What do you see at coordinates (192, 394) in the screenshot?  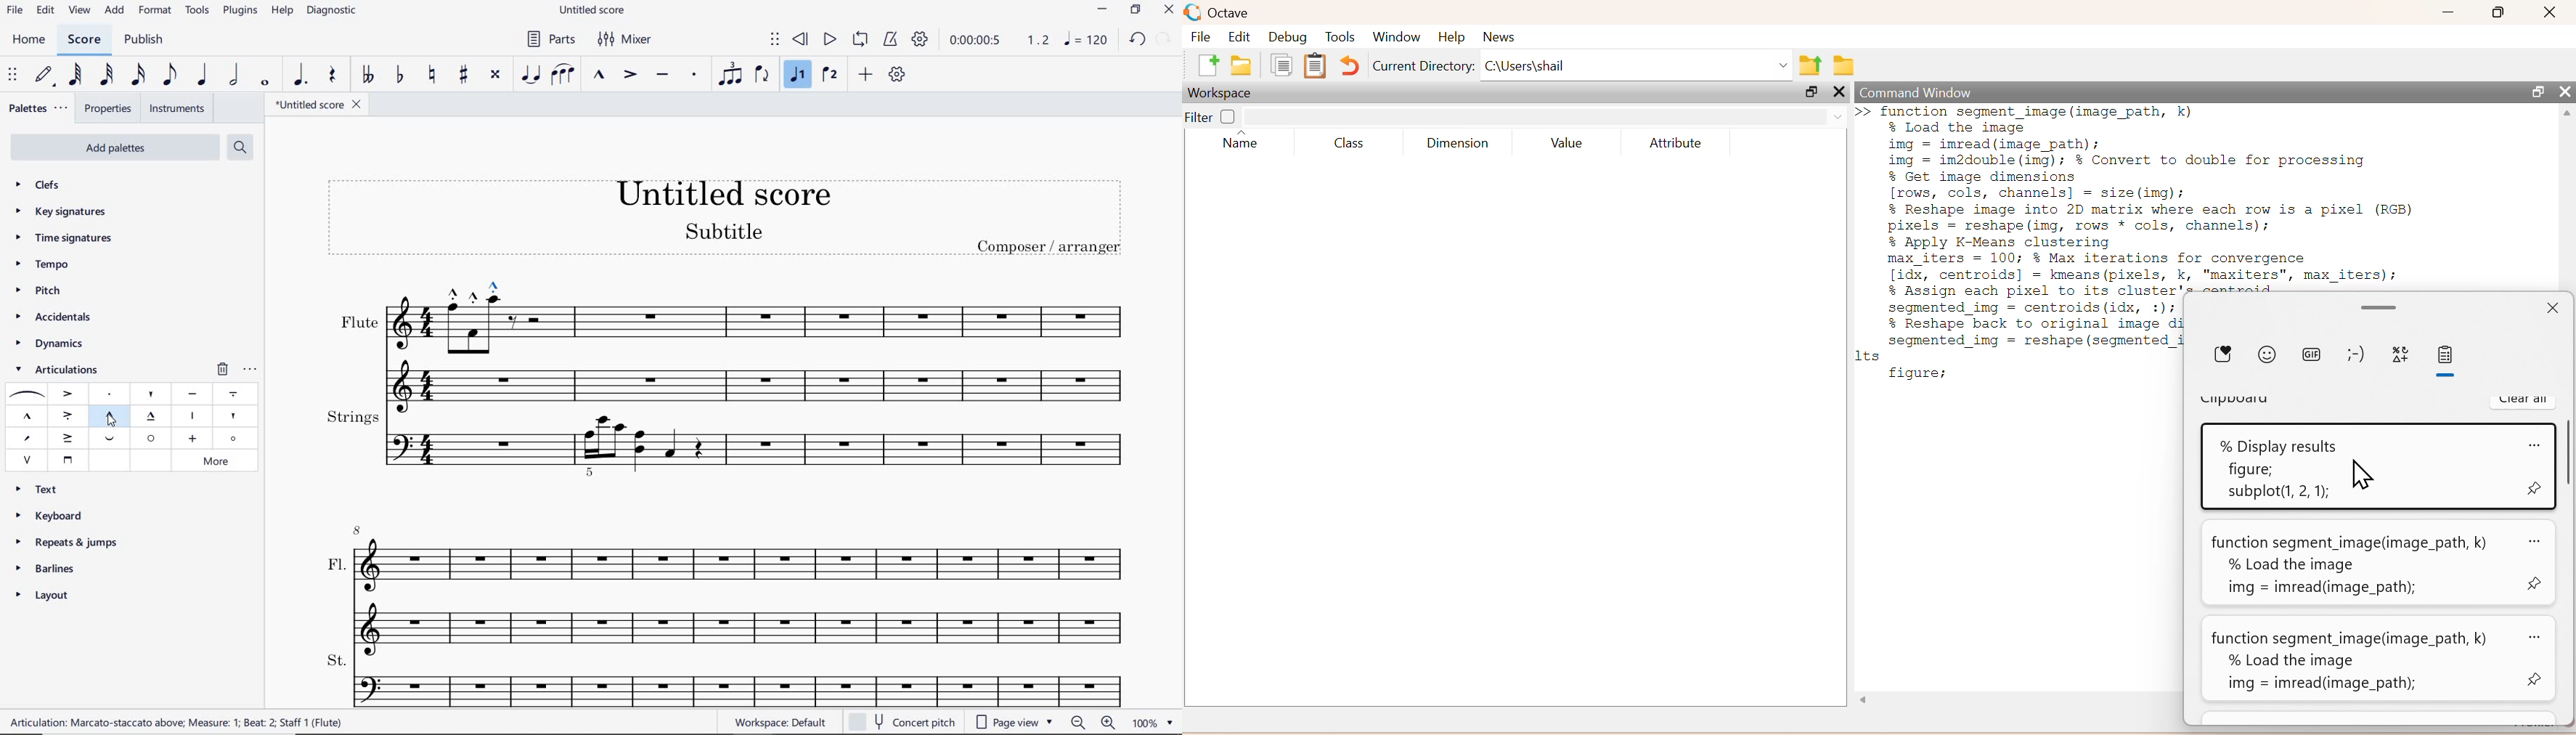 I see `TENUTO ABOVE` at bounding box center [192, 394].